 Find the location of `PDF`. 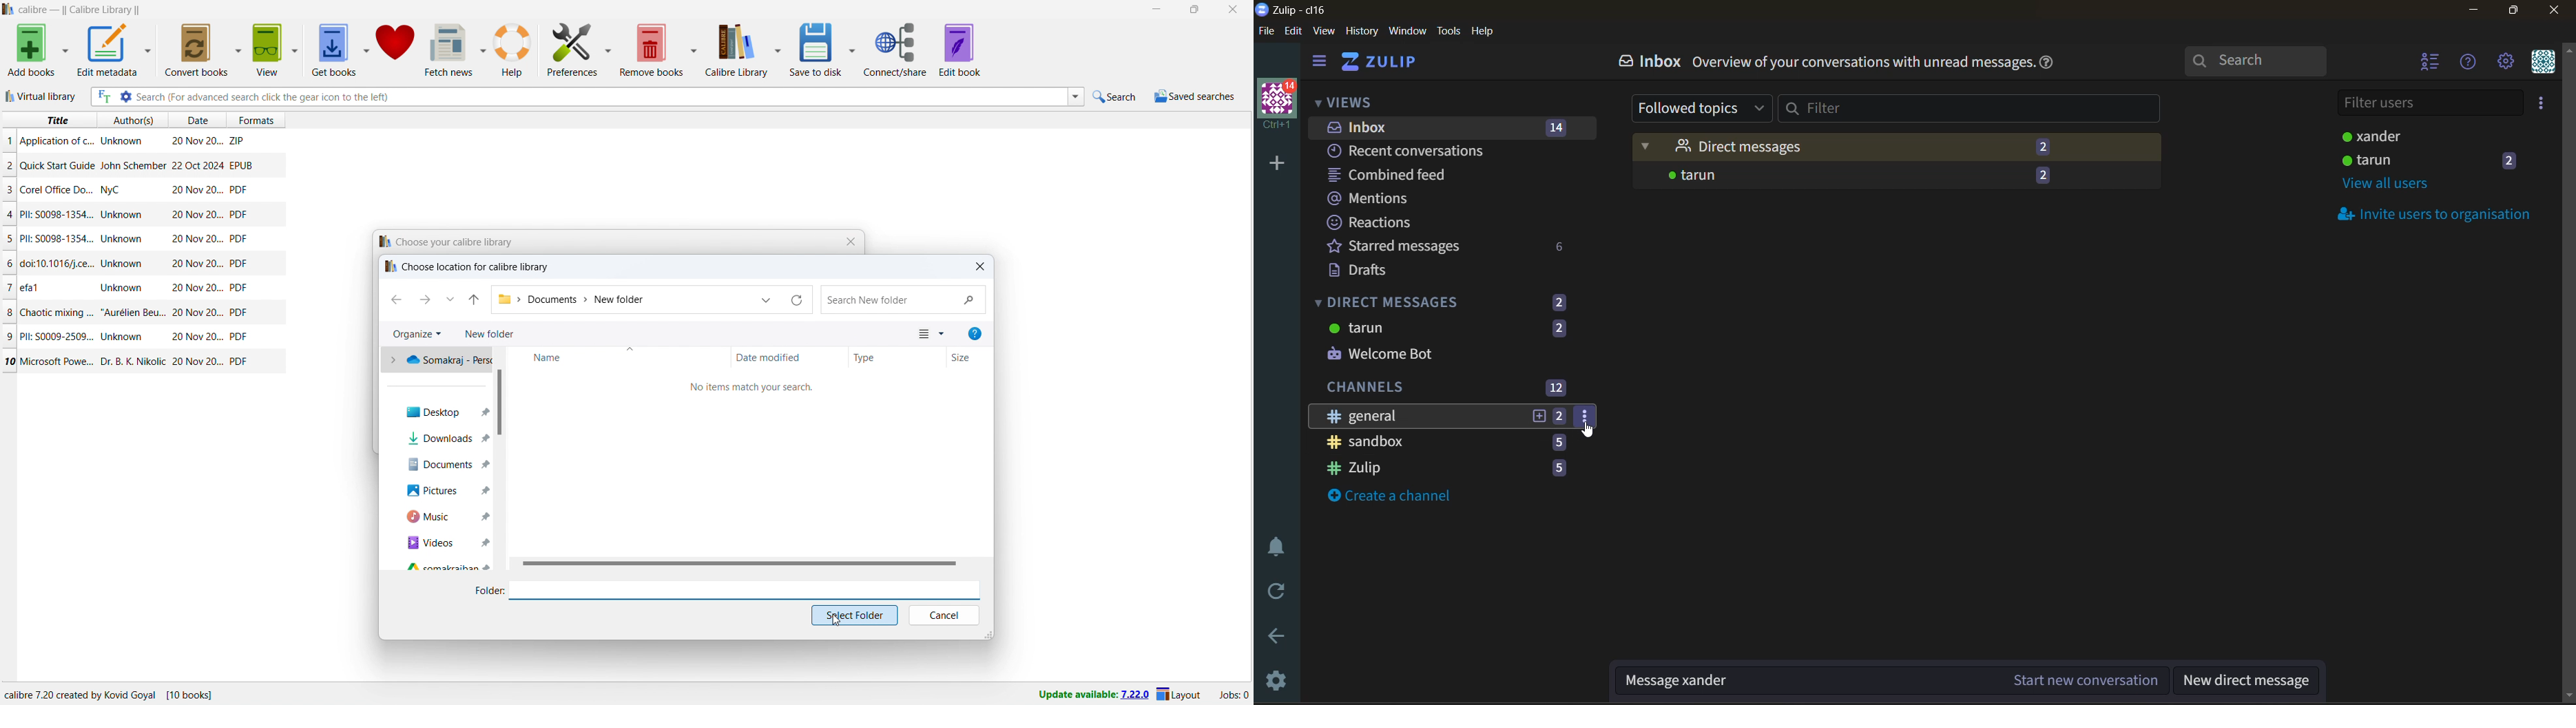

PDF is located at coordinates (238, 263).